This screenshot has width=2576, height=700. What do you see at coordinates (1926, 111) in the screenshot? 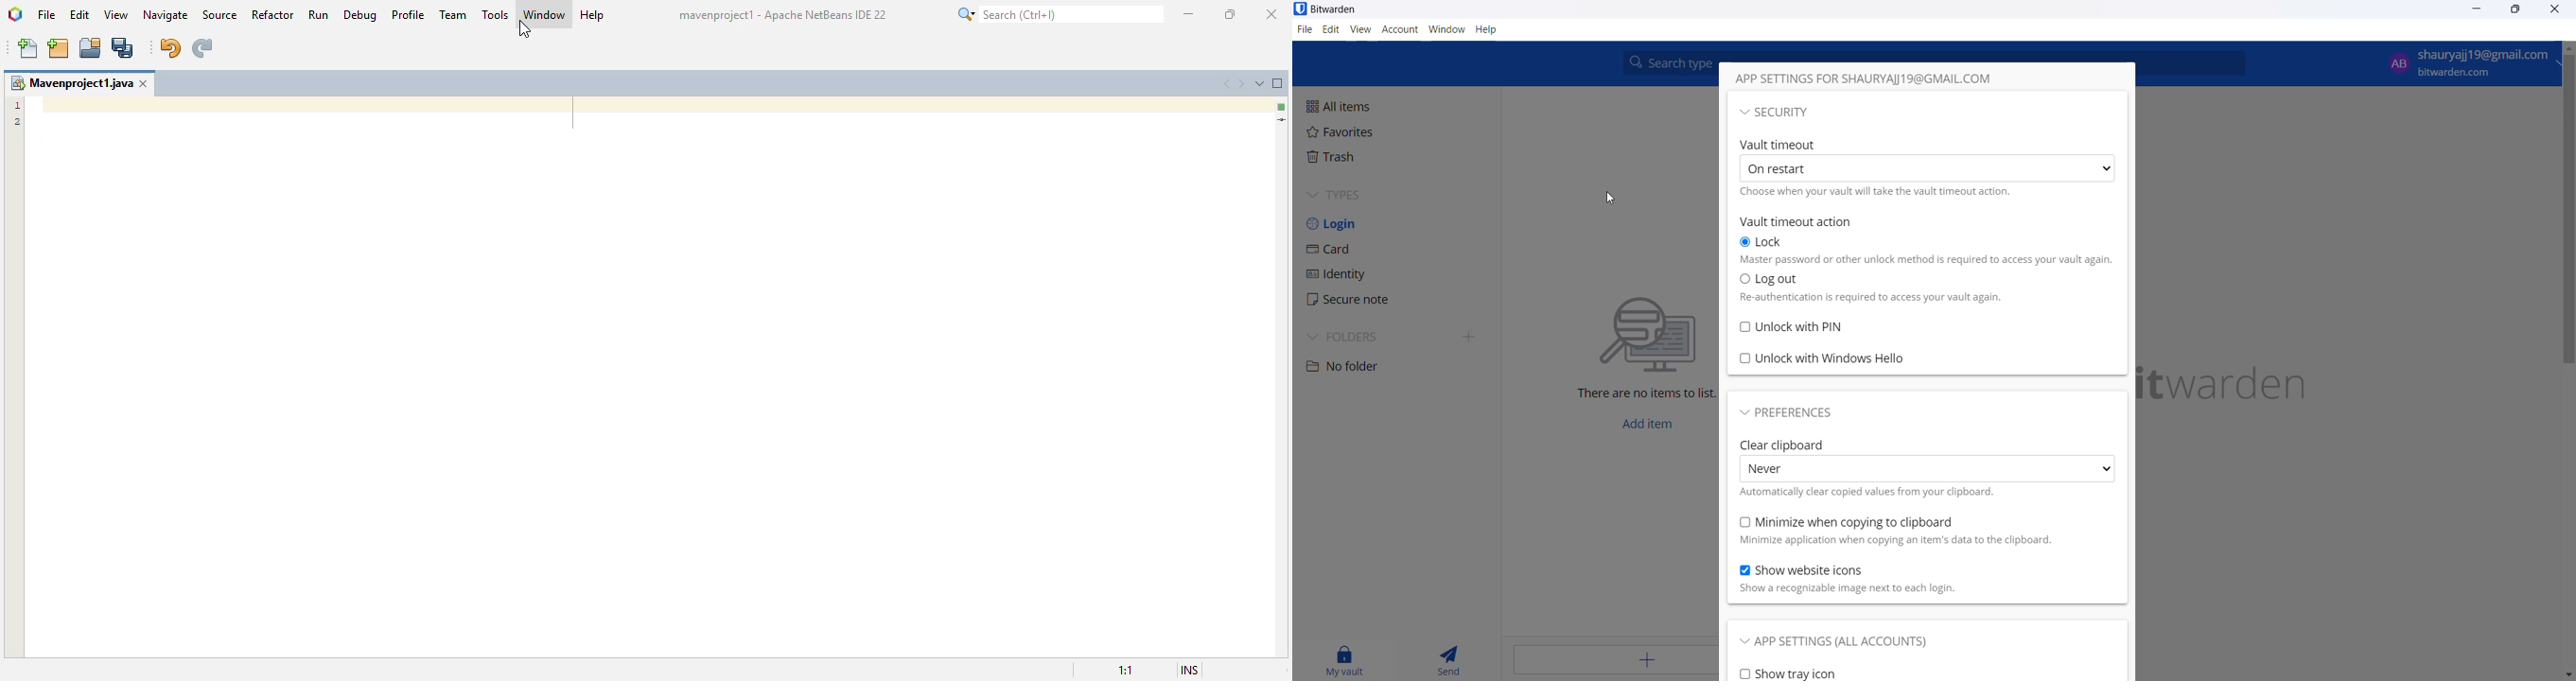
I see `security` at bounding box center [1926, 111].